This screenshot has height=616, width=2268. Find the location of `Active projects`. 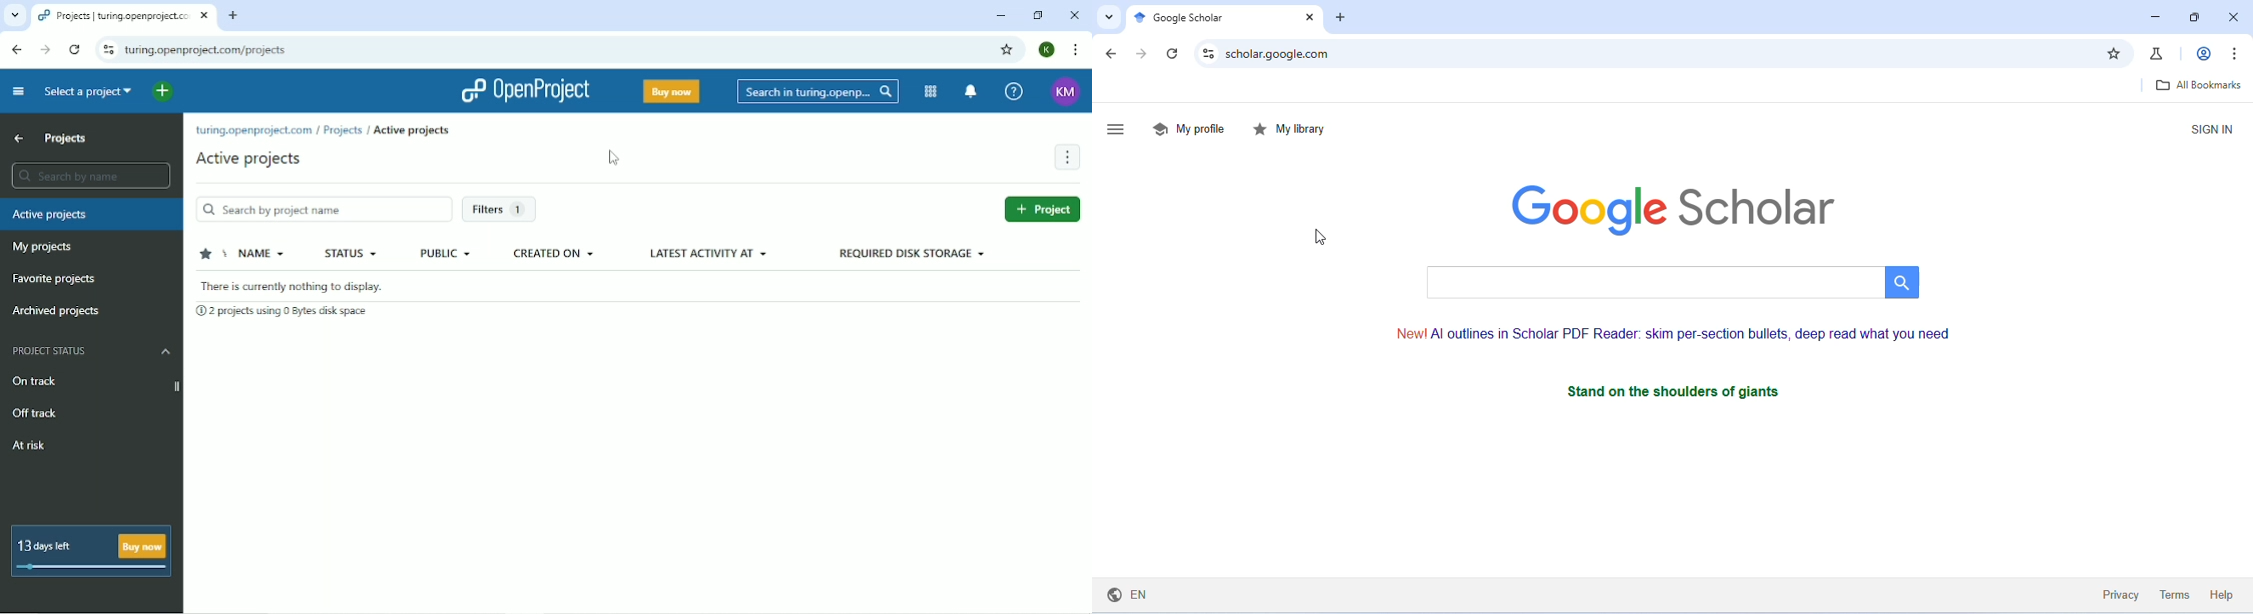

Active projects is located at coordinates (50, 215).